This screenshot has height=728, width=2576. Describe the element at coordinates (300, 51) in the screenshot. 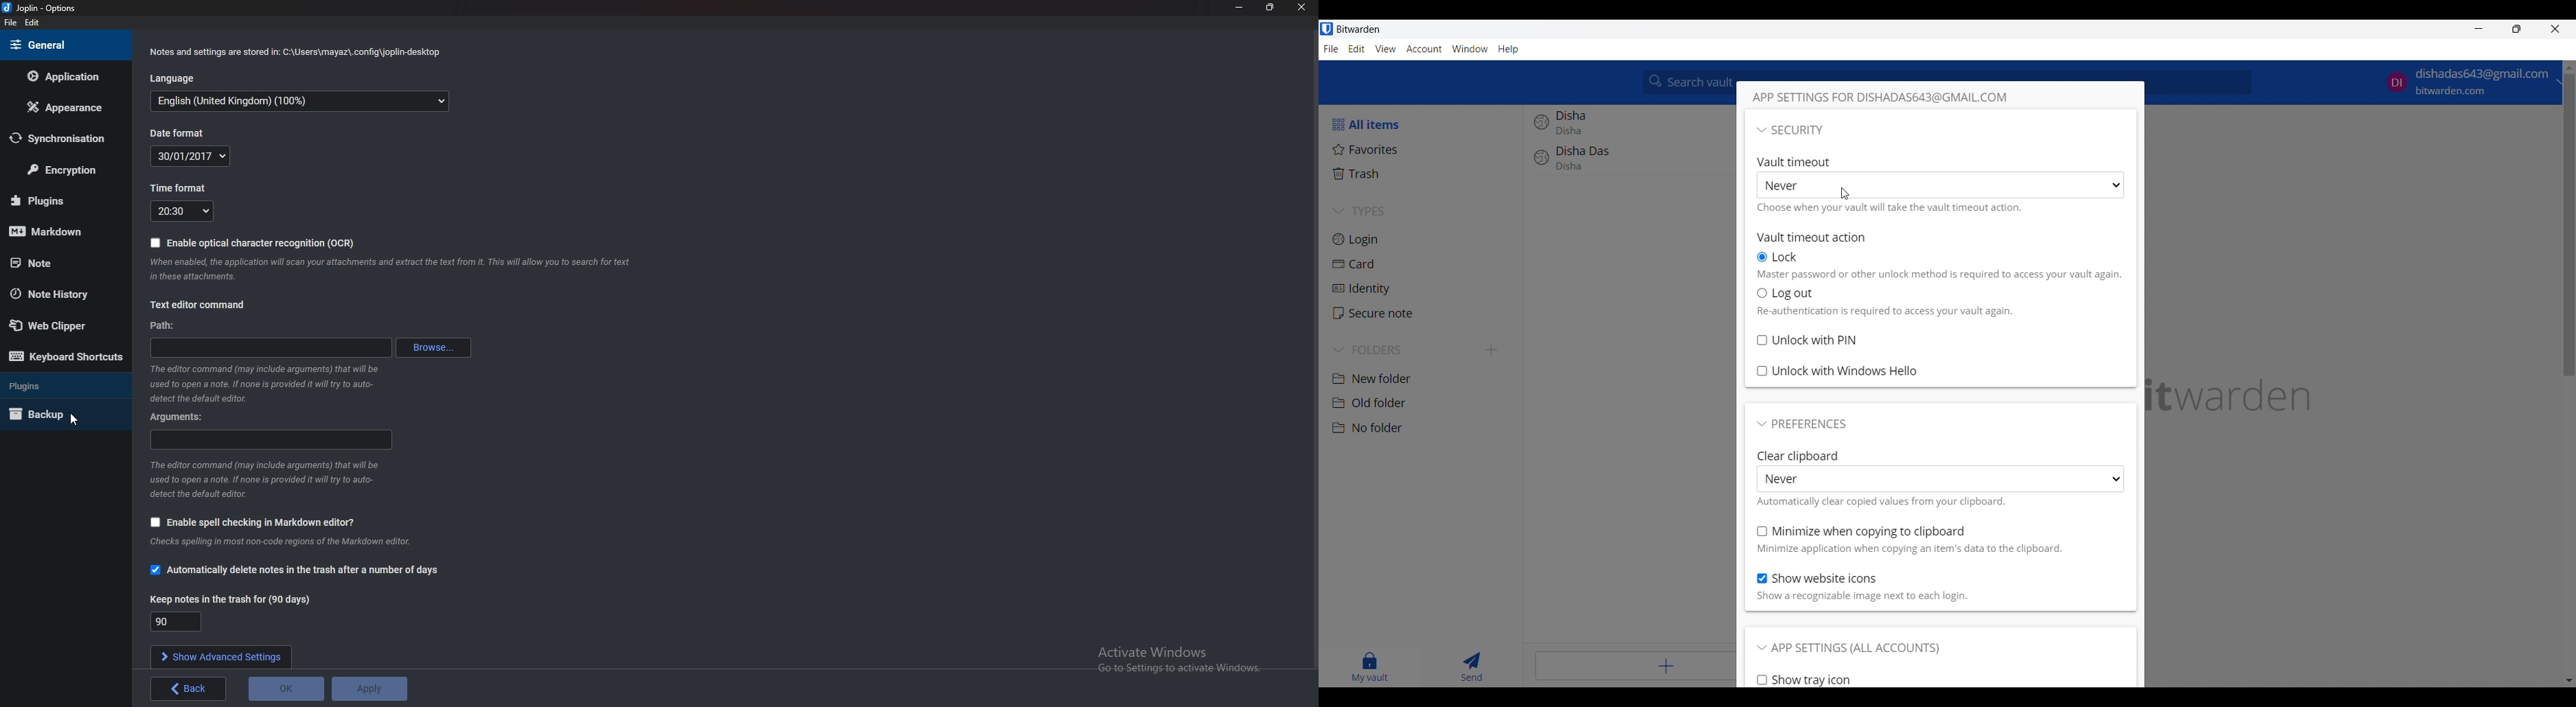

I see `info` at that location.